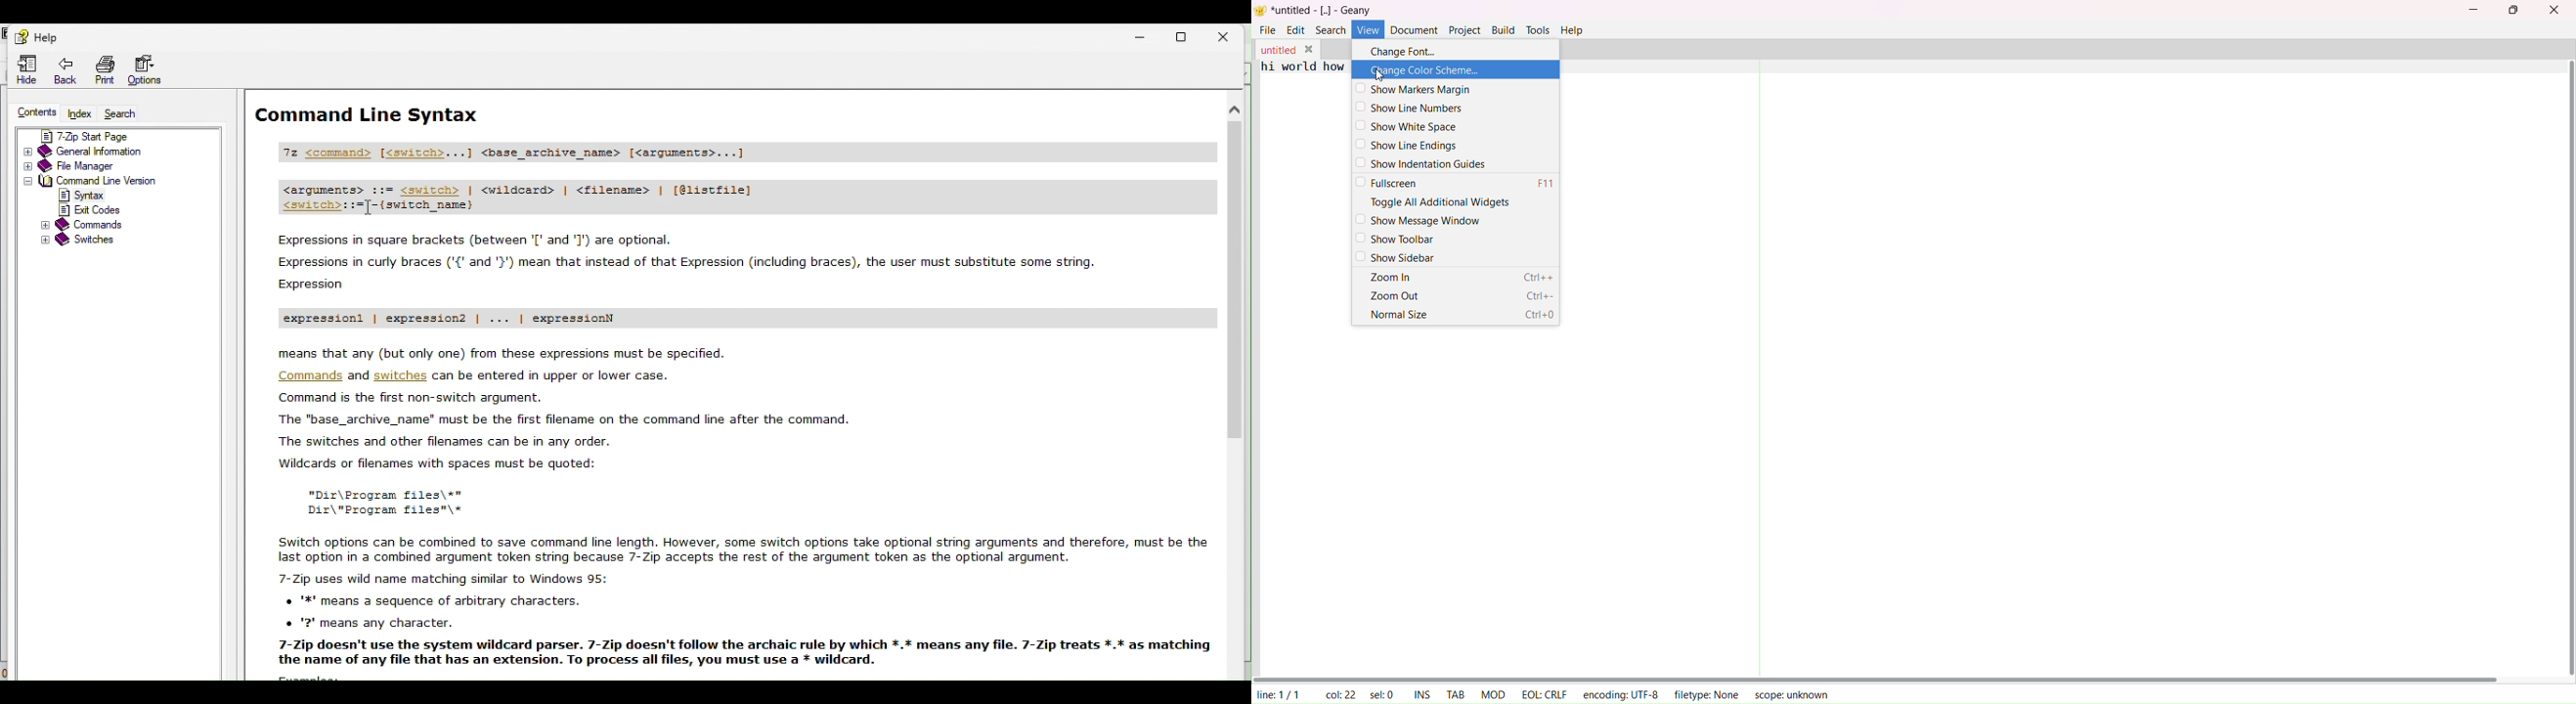 The height and width of the screenshot is (728, 2576). What do you see at coordinates (749, 536) in the screenshot?
I see `` at bounding box center [749, 536].